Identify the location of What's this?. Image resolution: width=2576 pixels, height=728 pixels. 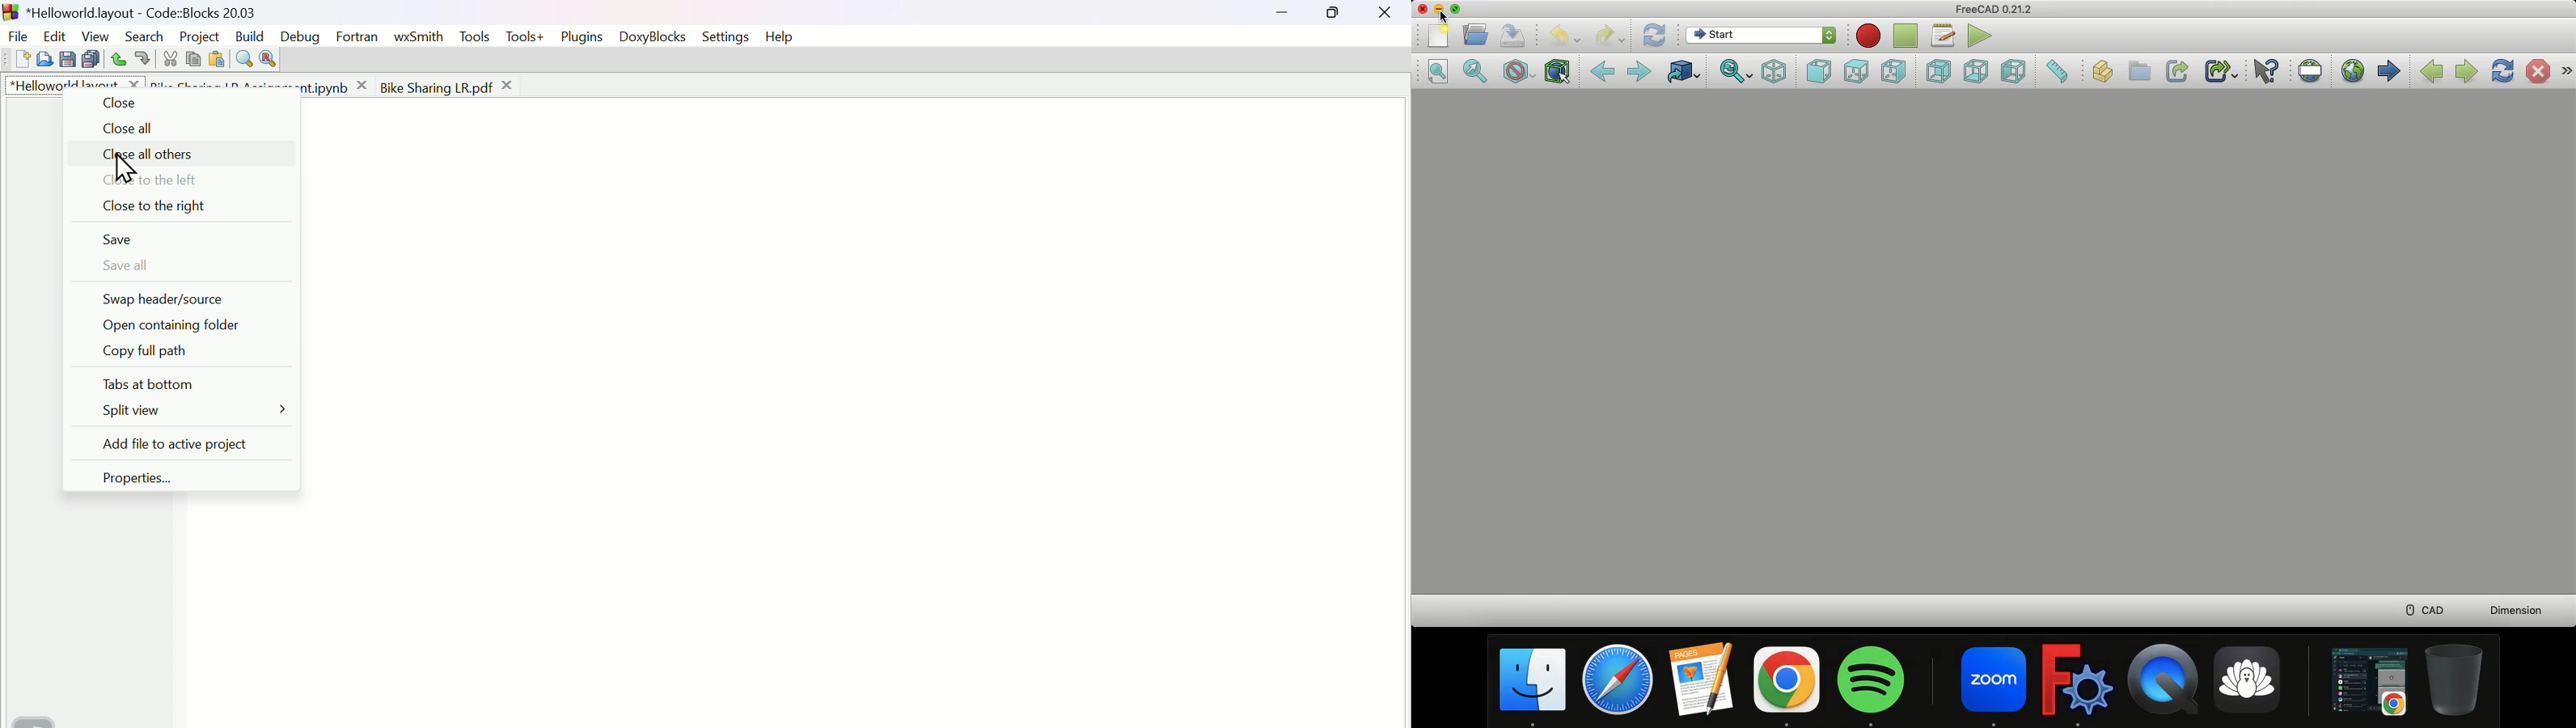
(2267, 72).